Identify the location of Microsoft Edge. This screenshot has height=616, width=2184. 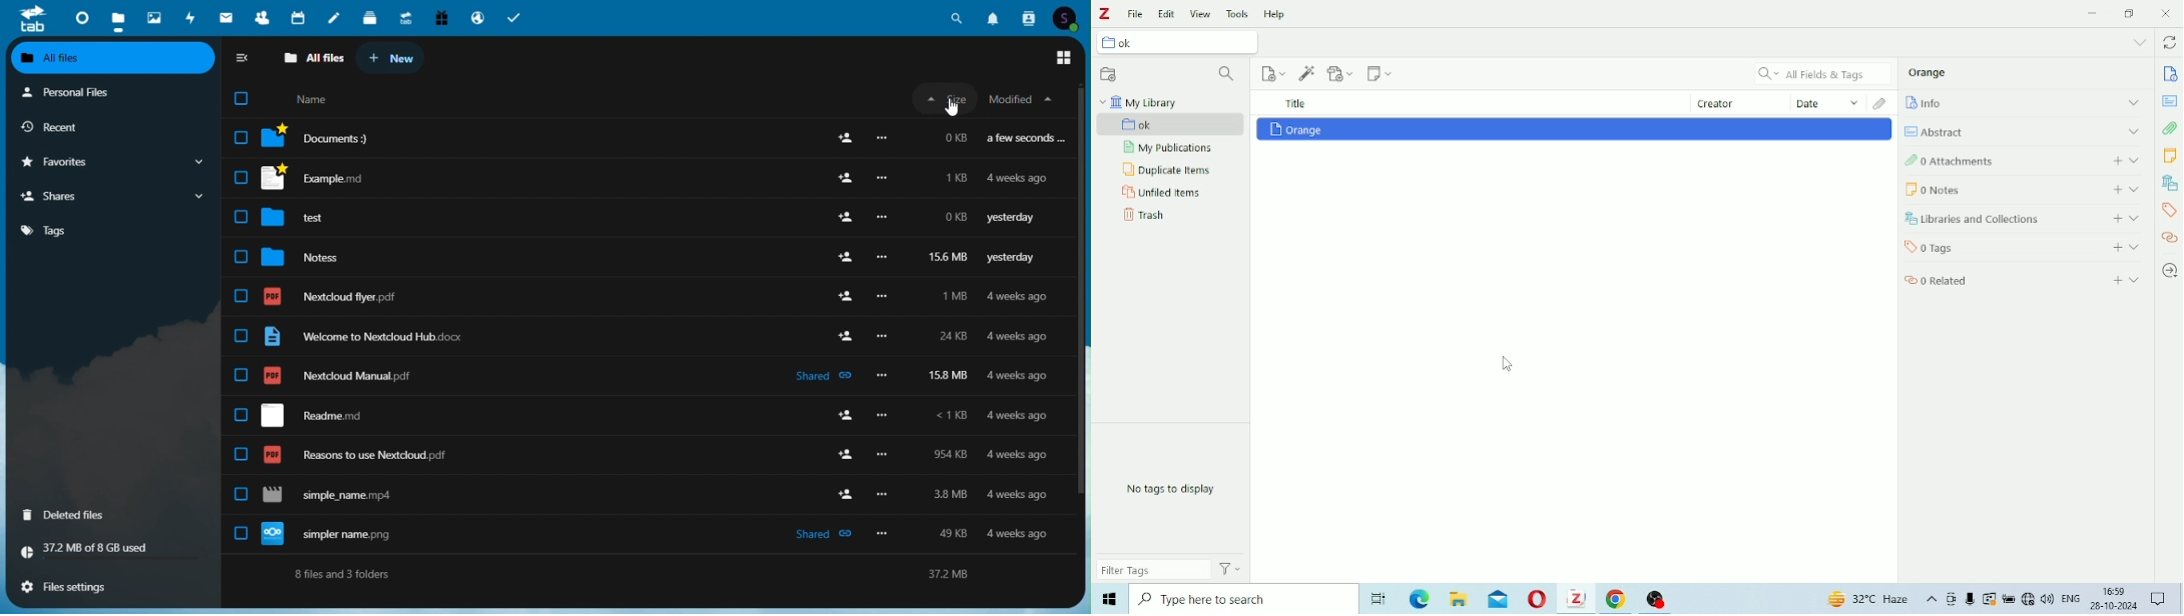
(1108, 599).